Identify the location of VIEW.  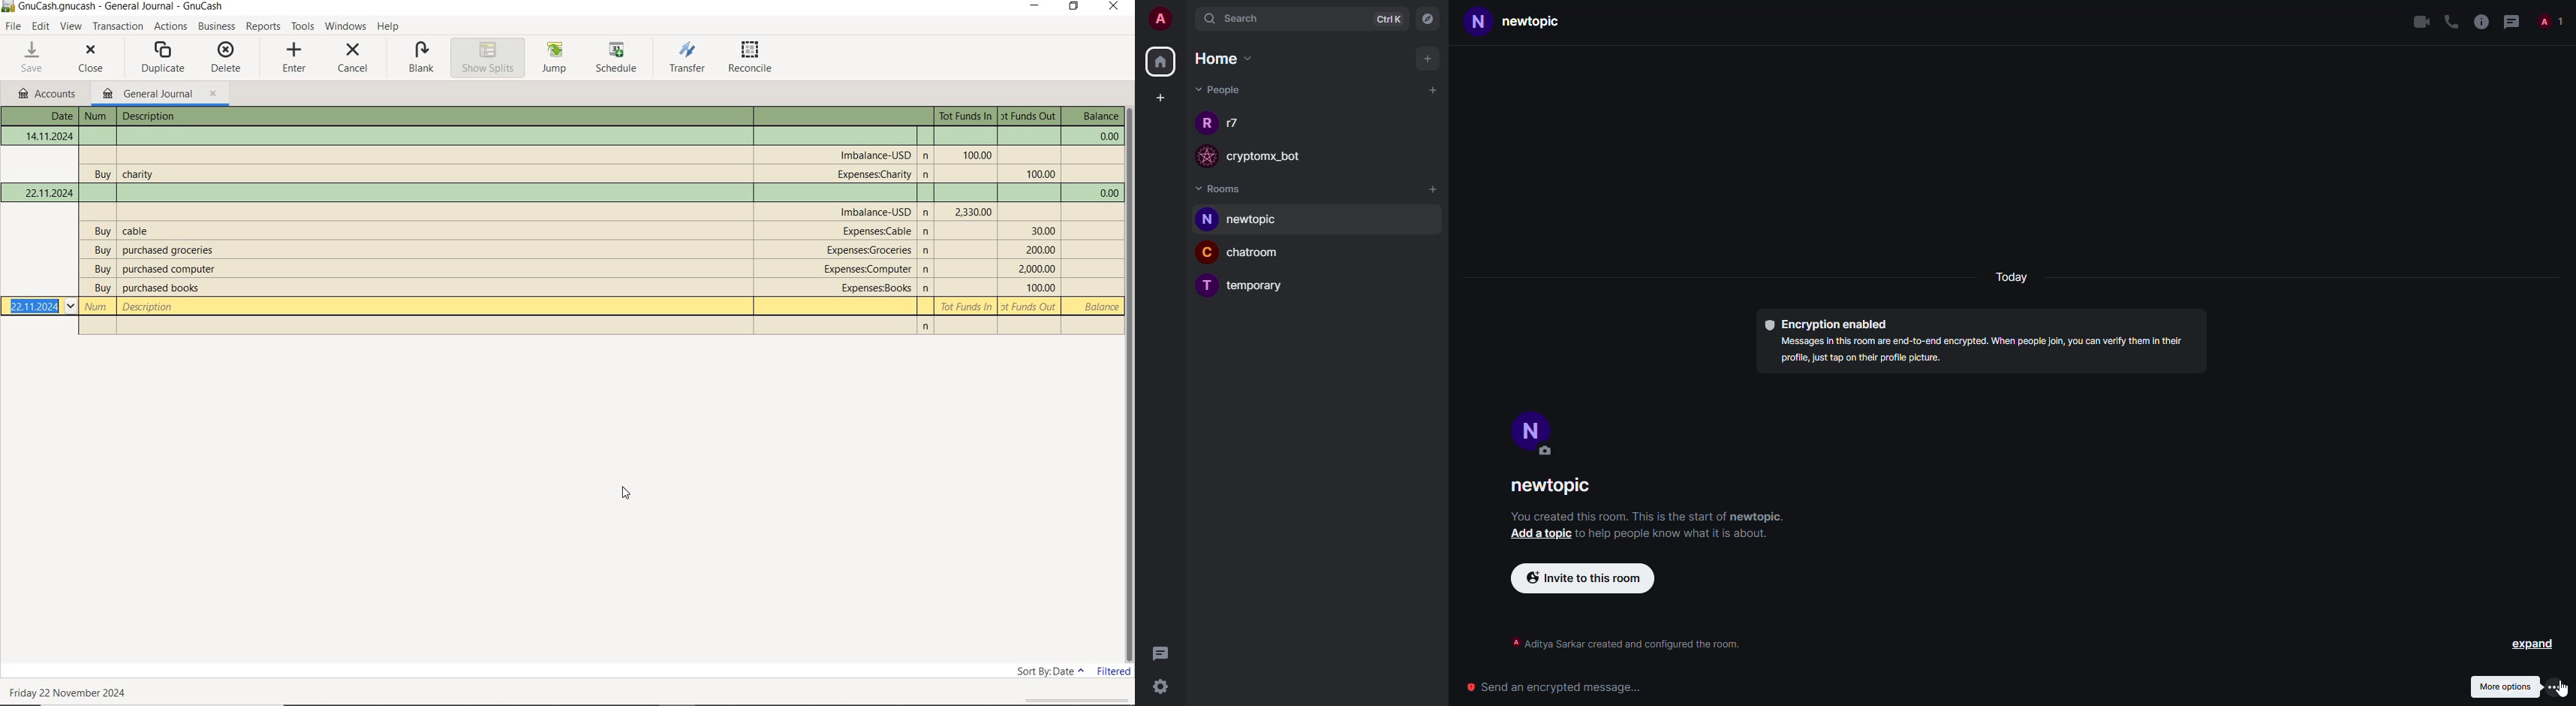
(72, 27).